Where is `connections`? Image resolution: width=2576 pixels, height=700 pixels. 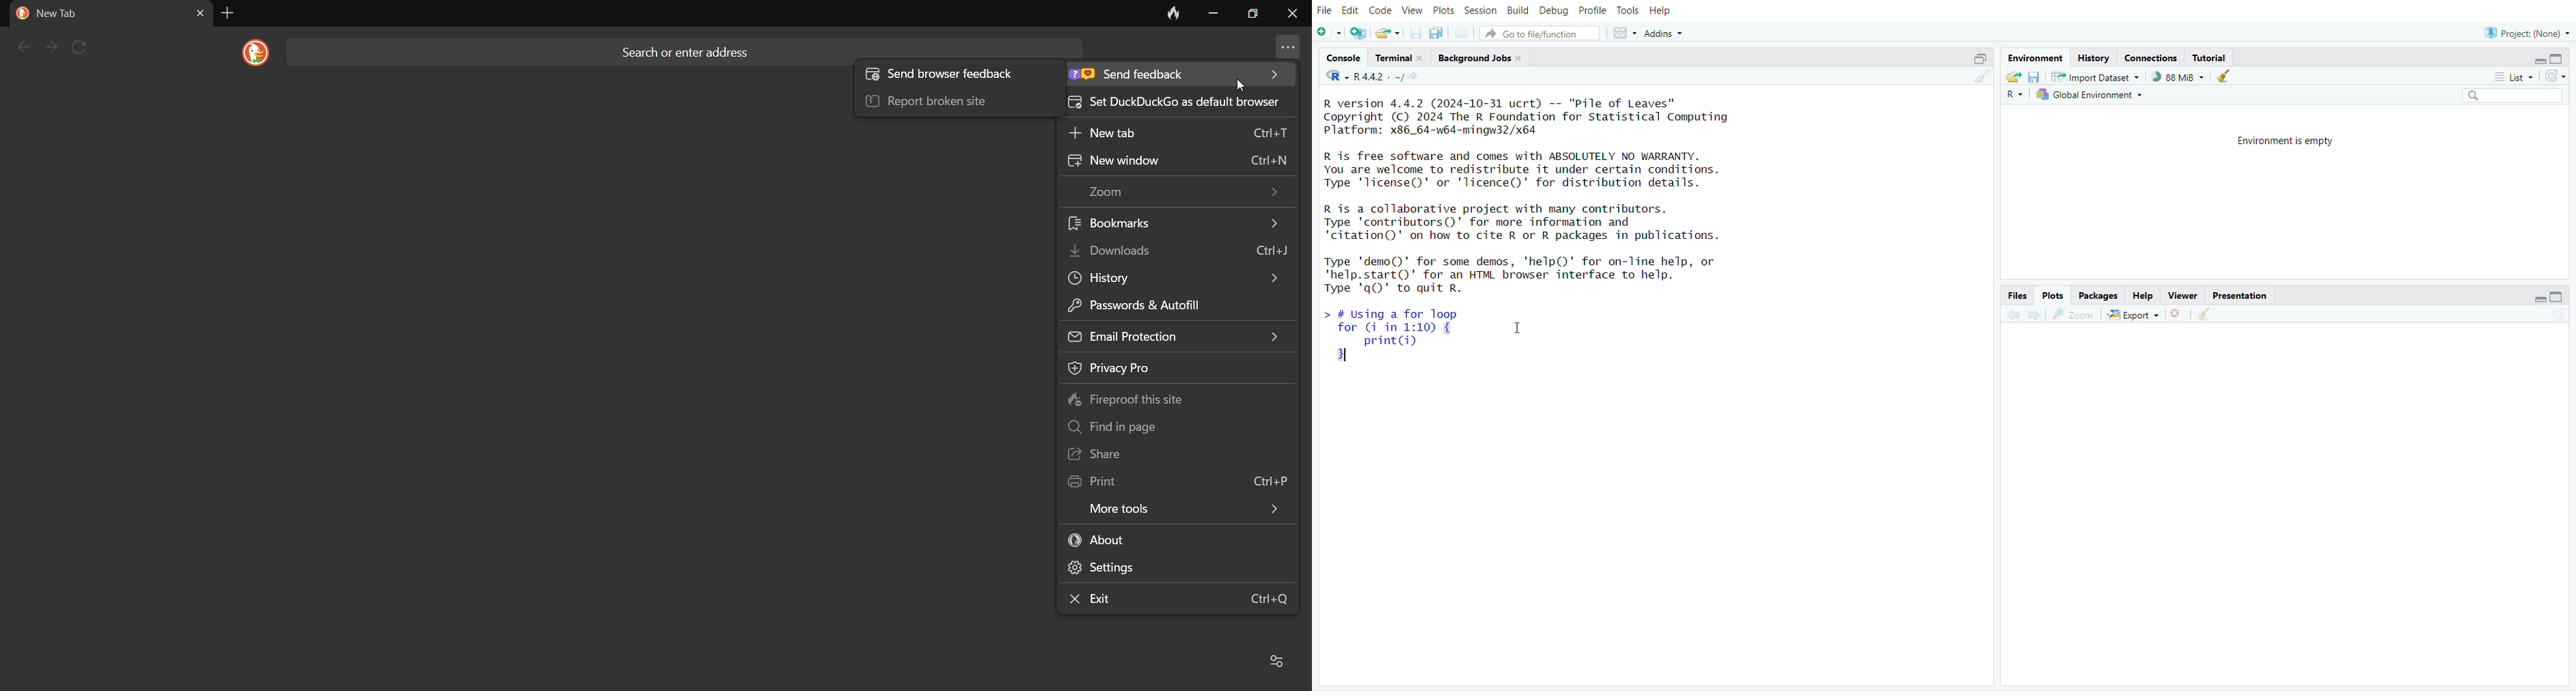
connections is located at coordinates (2153, 57).